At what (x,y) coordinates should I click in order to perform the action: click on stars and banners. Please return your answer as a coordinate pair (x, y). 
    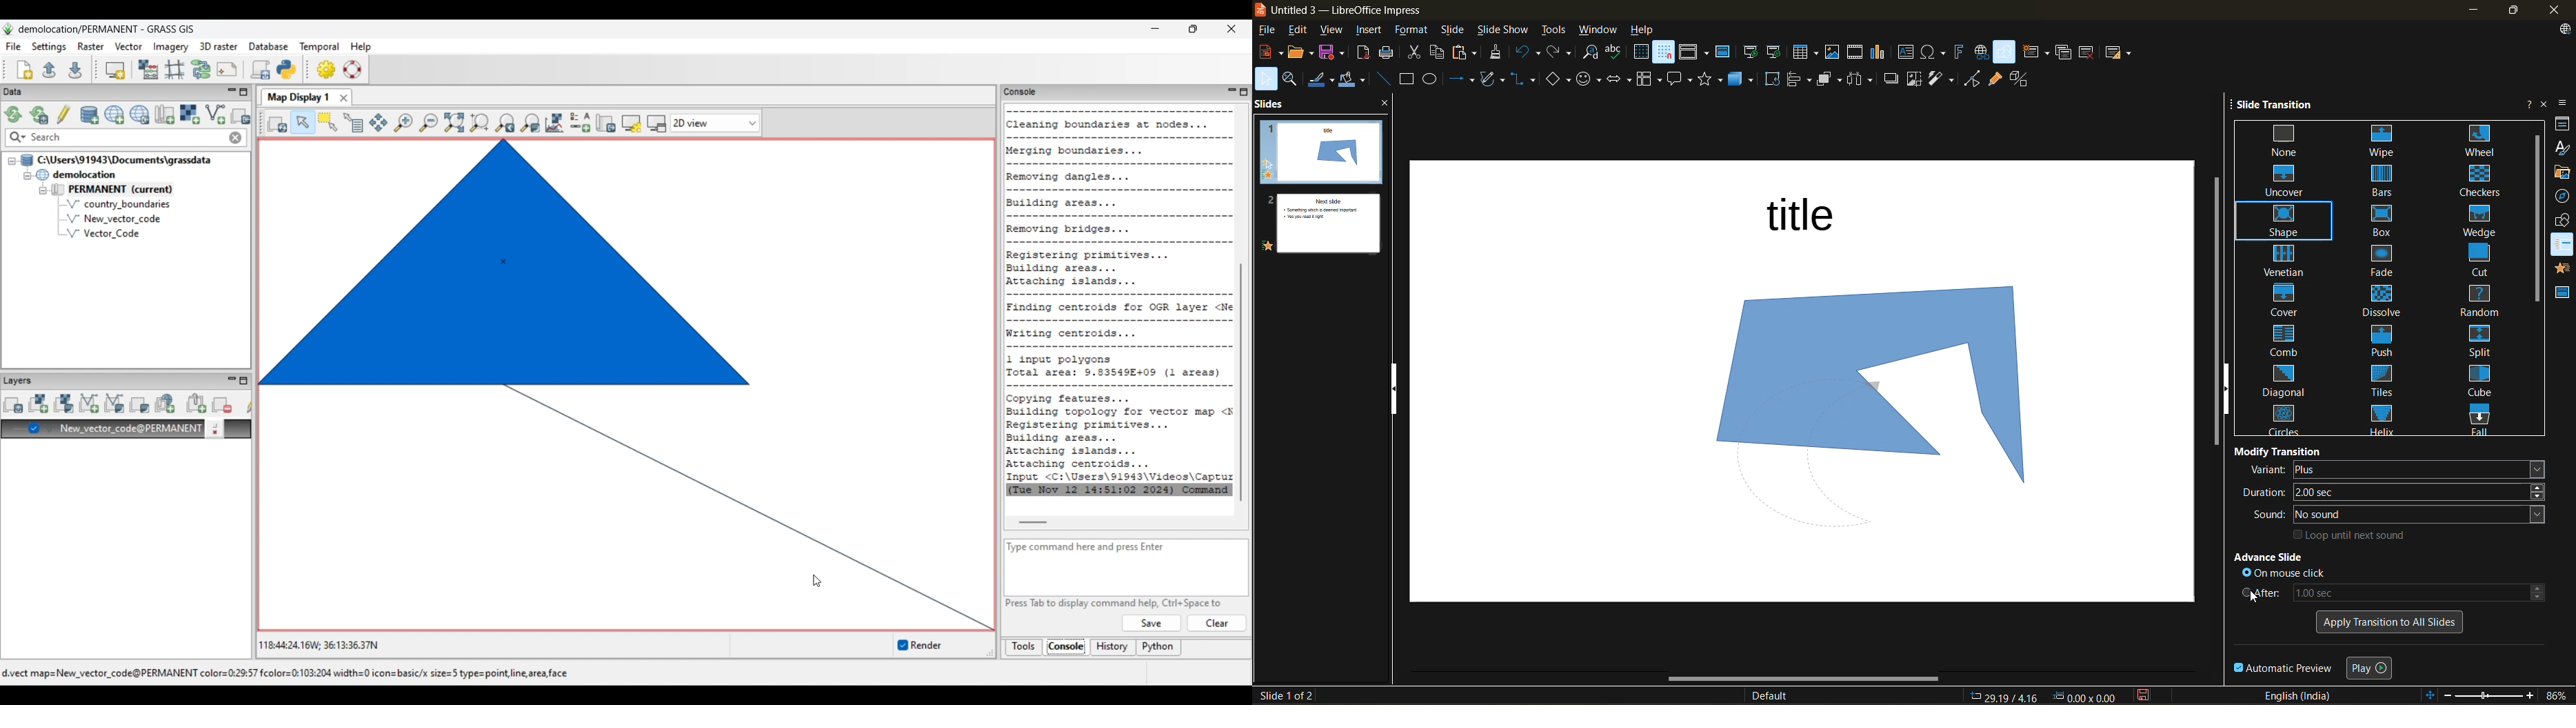
    Looking at the image, I should click on (1714, 80).